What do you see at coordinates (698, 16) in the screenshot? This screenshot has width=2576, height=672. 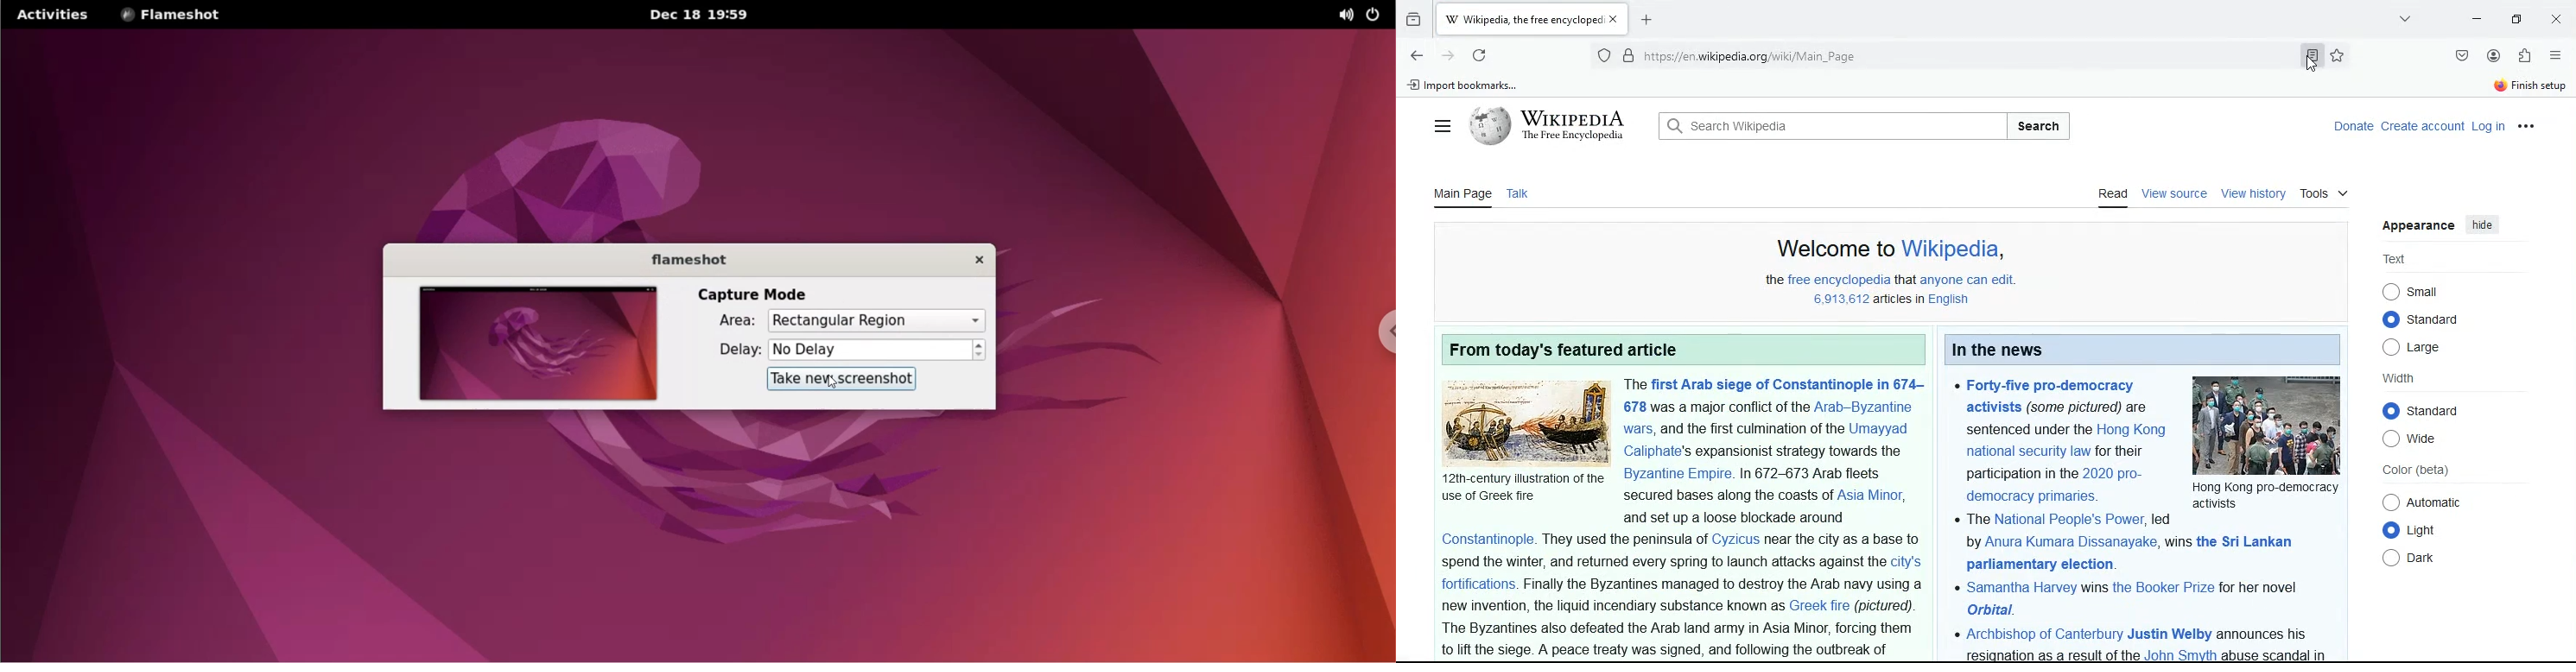 I see `date and time` at bounding box center [698, 16].